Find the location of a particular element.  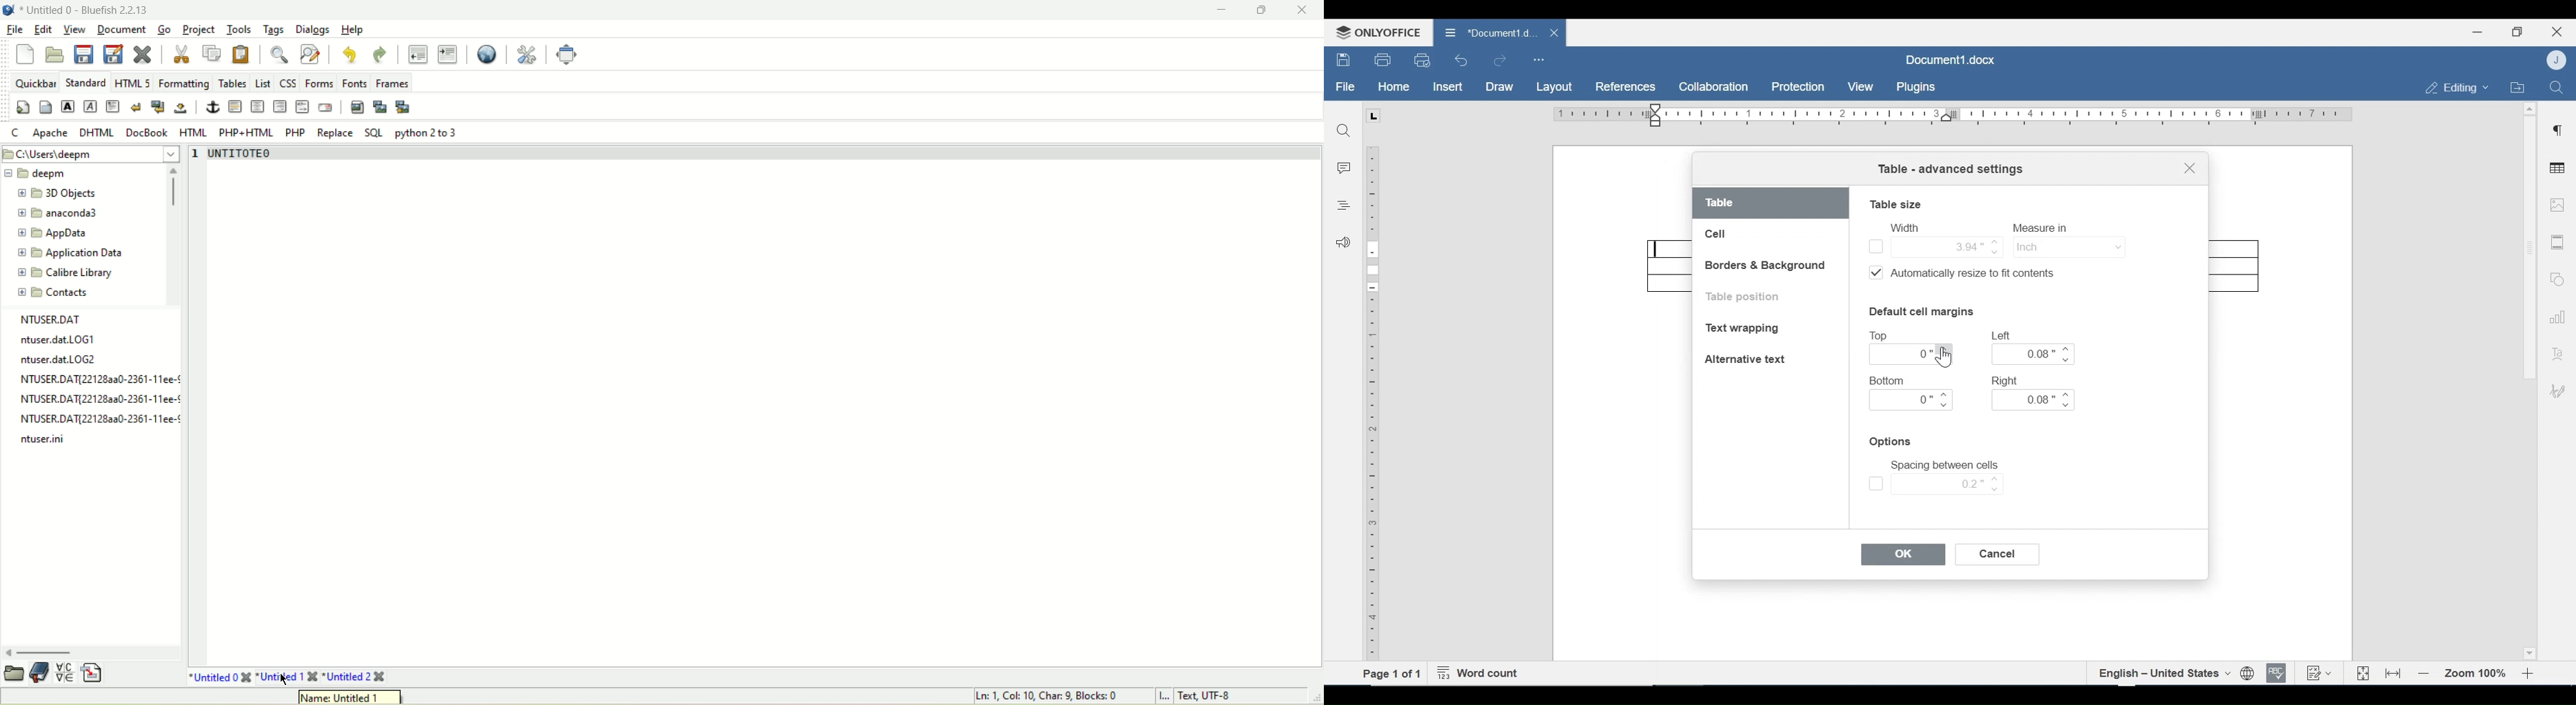

Cc is located at coordinates (15, 132).